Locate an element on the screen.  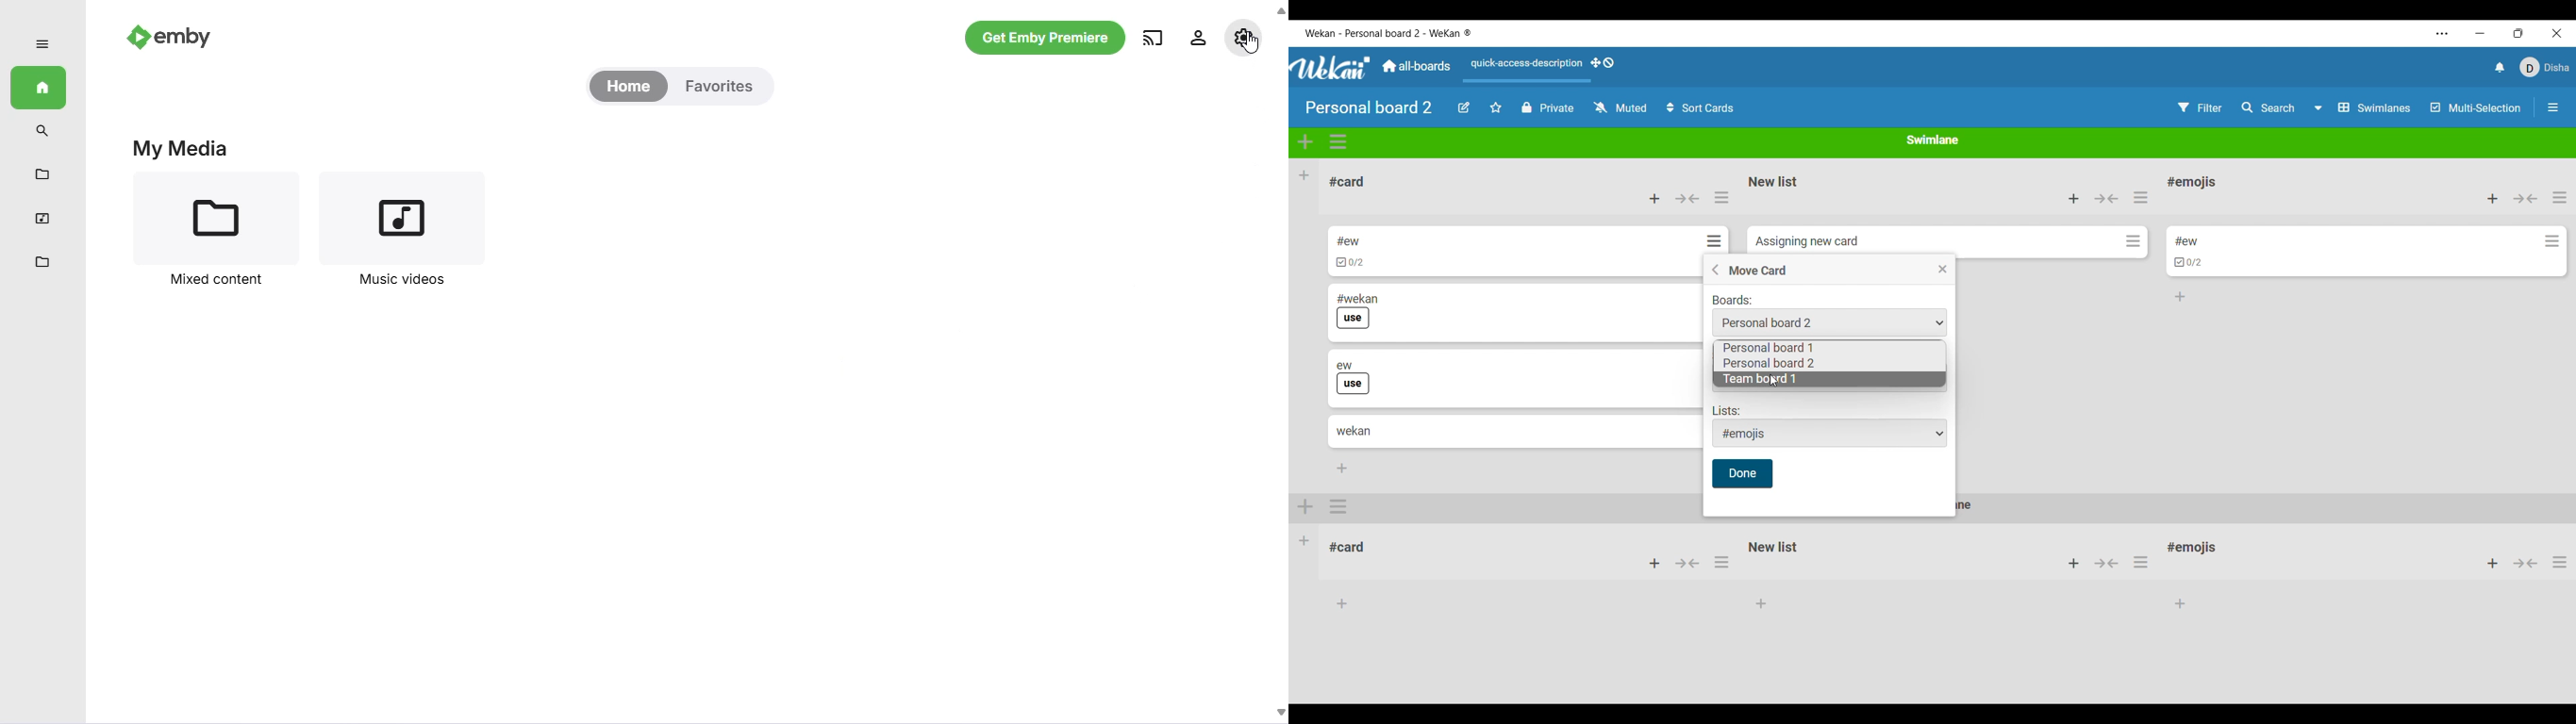
Star board is located at coordinates (1496, 107).